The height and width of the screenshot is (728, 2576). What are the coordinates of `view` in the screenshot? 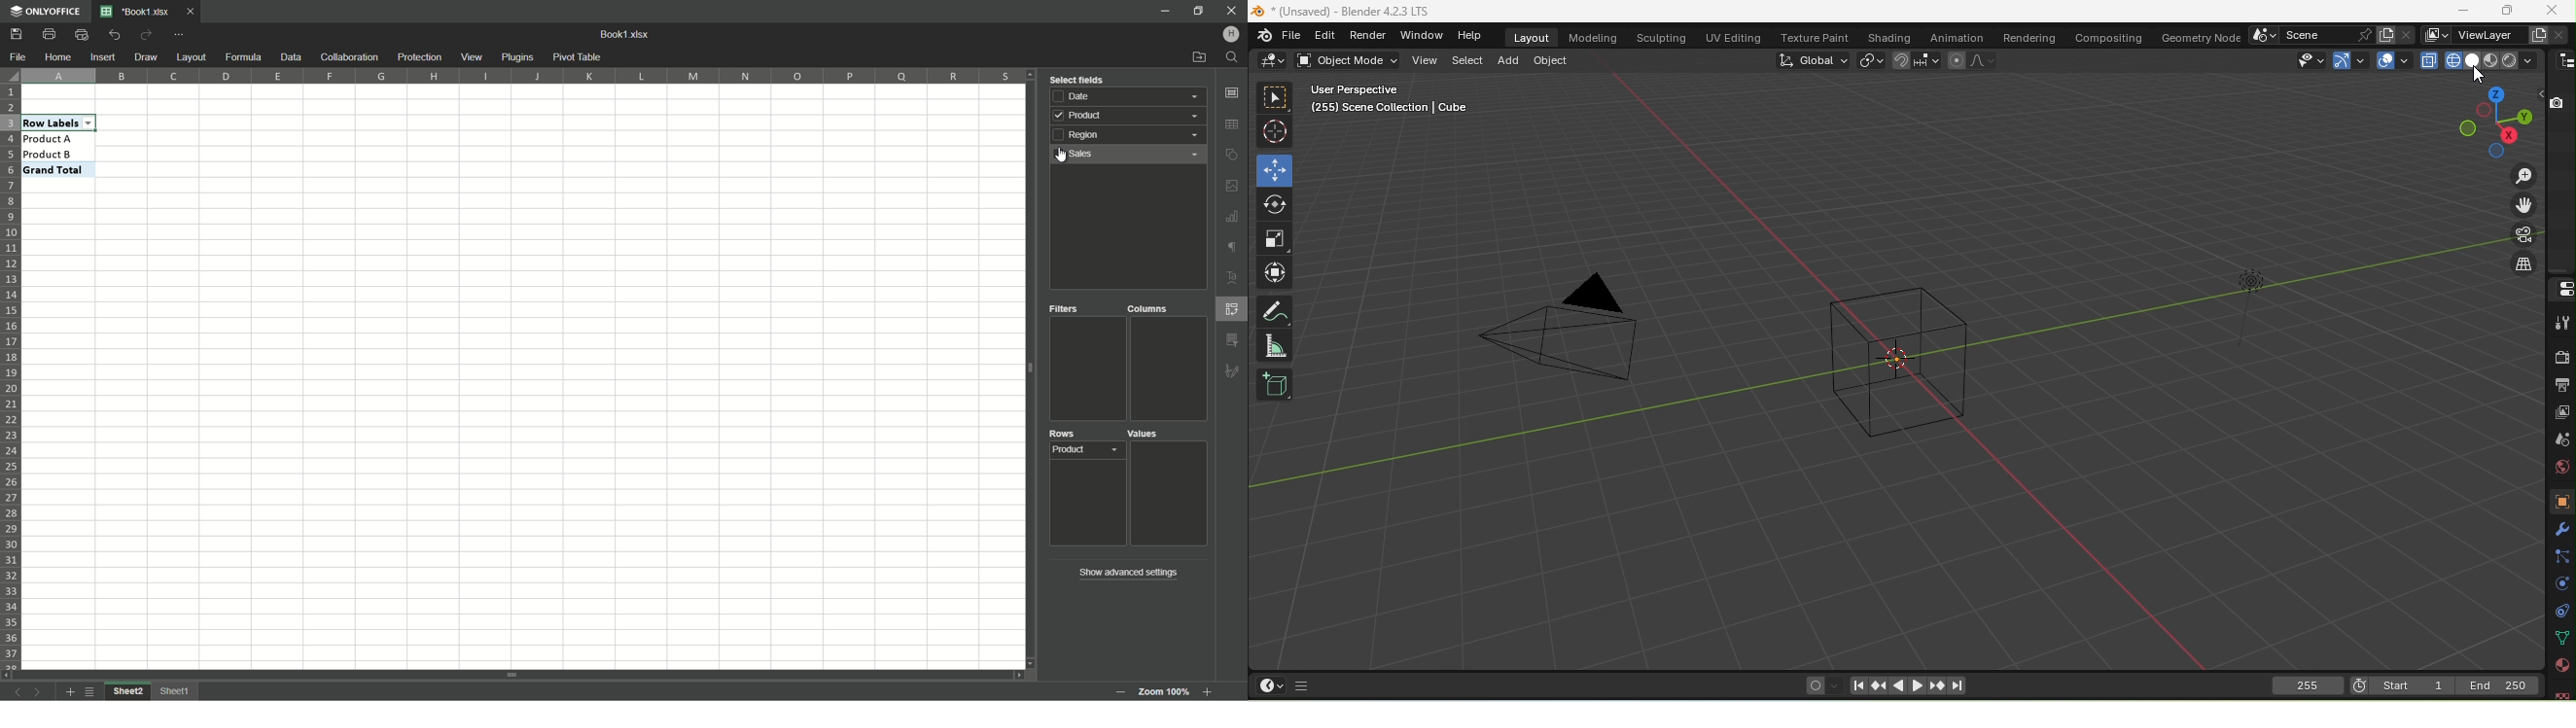 It's located at (473, 58).